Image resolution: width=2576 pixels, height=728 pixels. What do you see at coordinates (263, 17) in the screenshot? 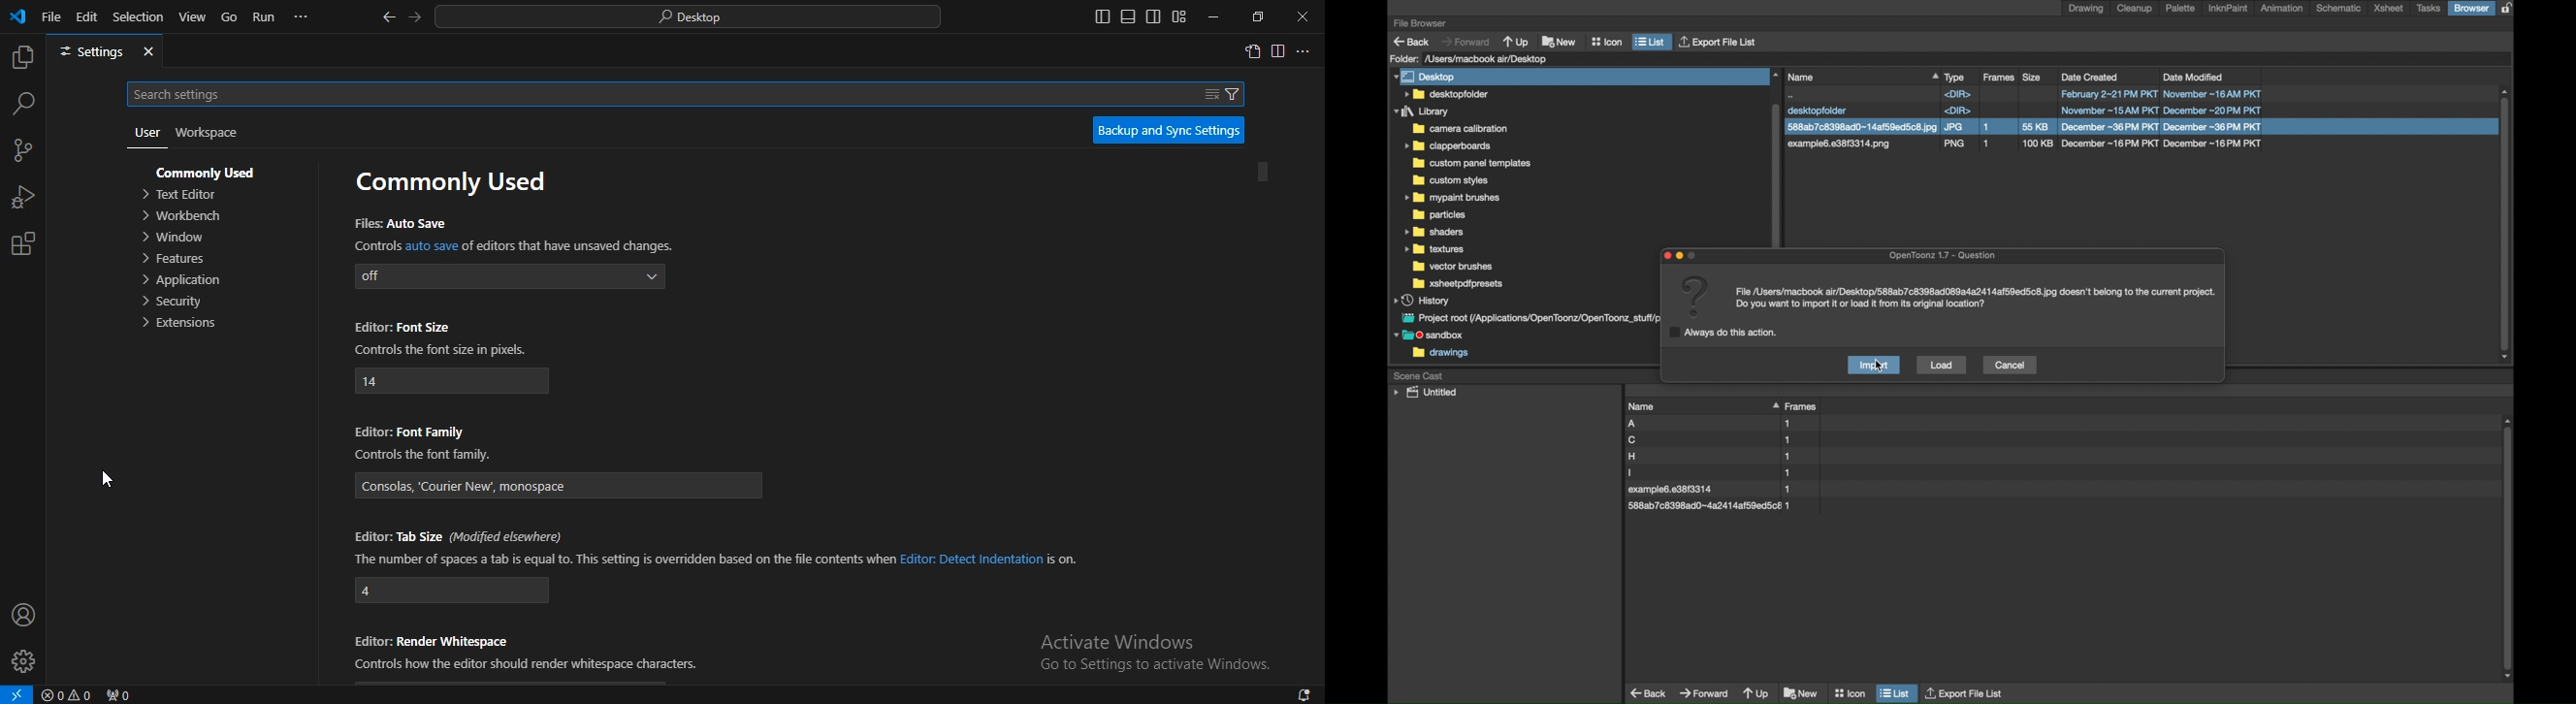
I see `run` at bounding box center [263, 17].